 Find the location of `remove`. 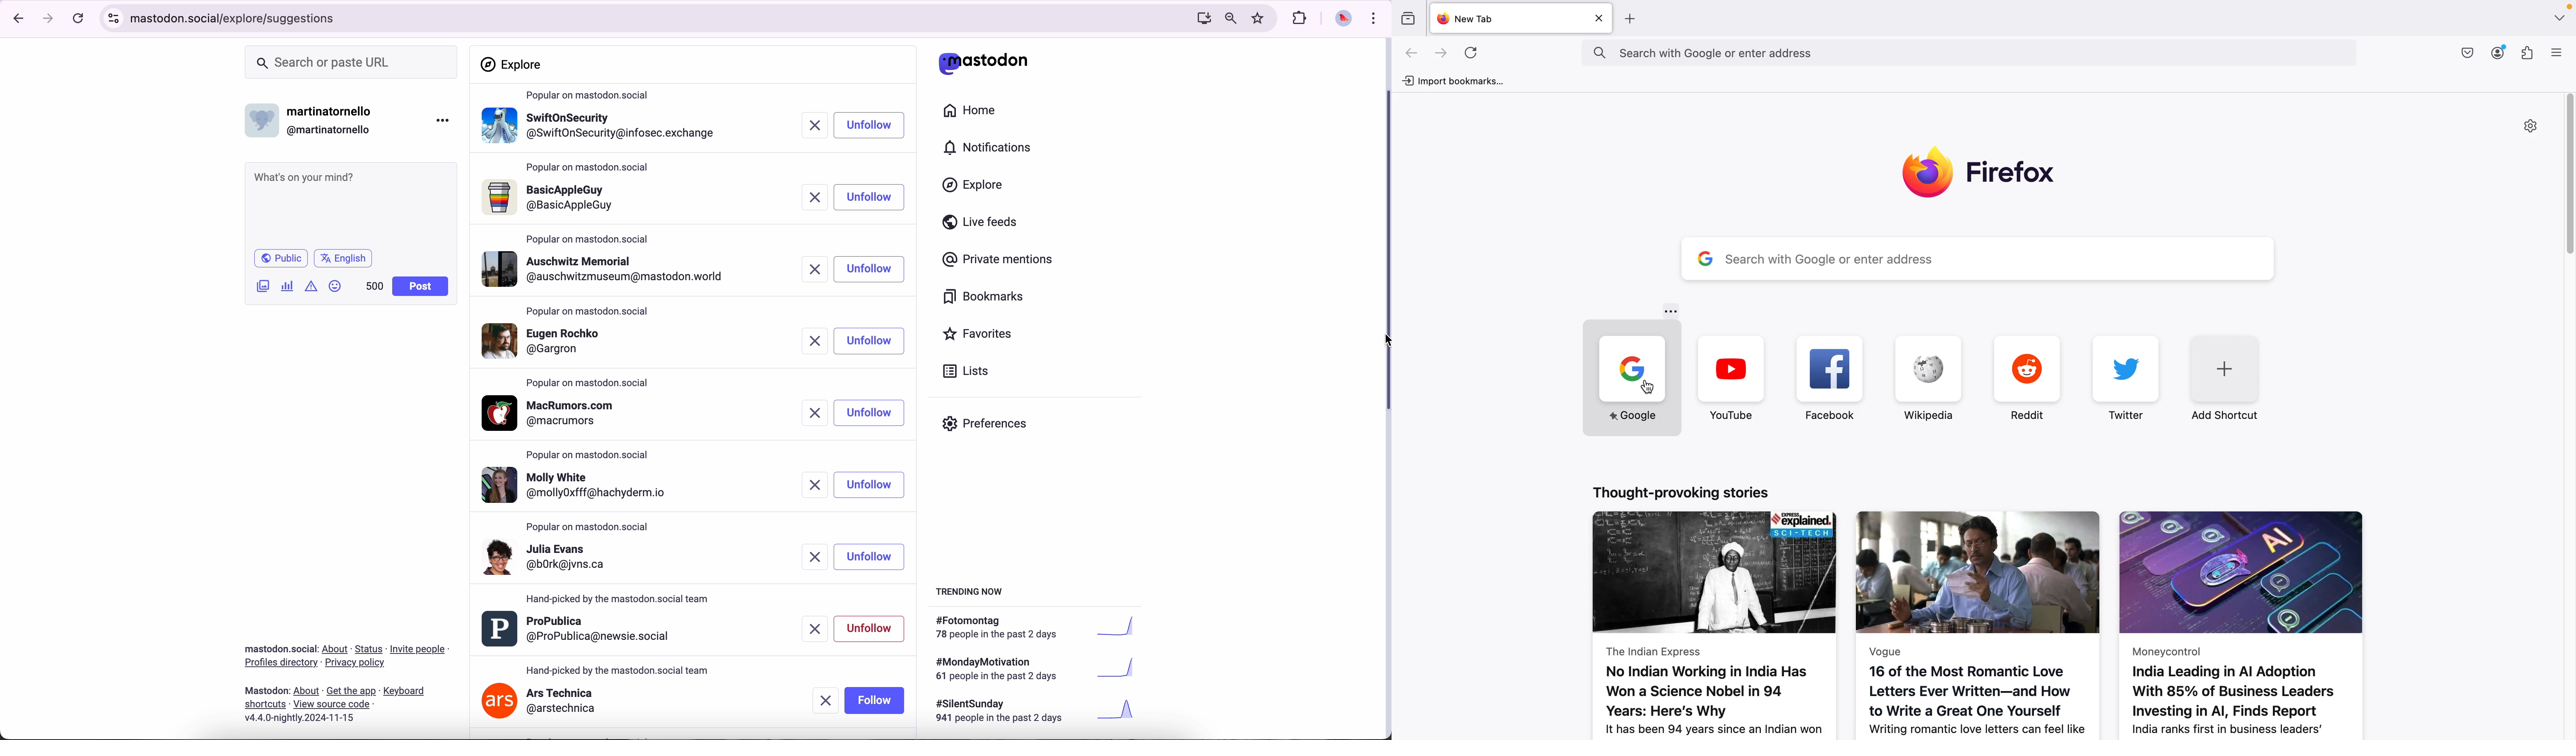

remove is located at coordinates (810, 196).